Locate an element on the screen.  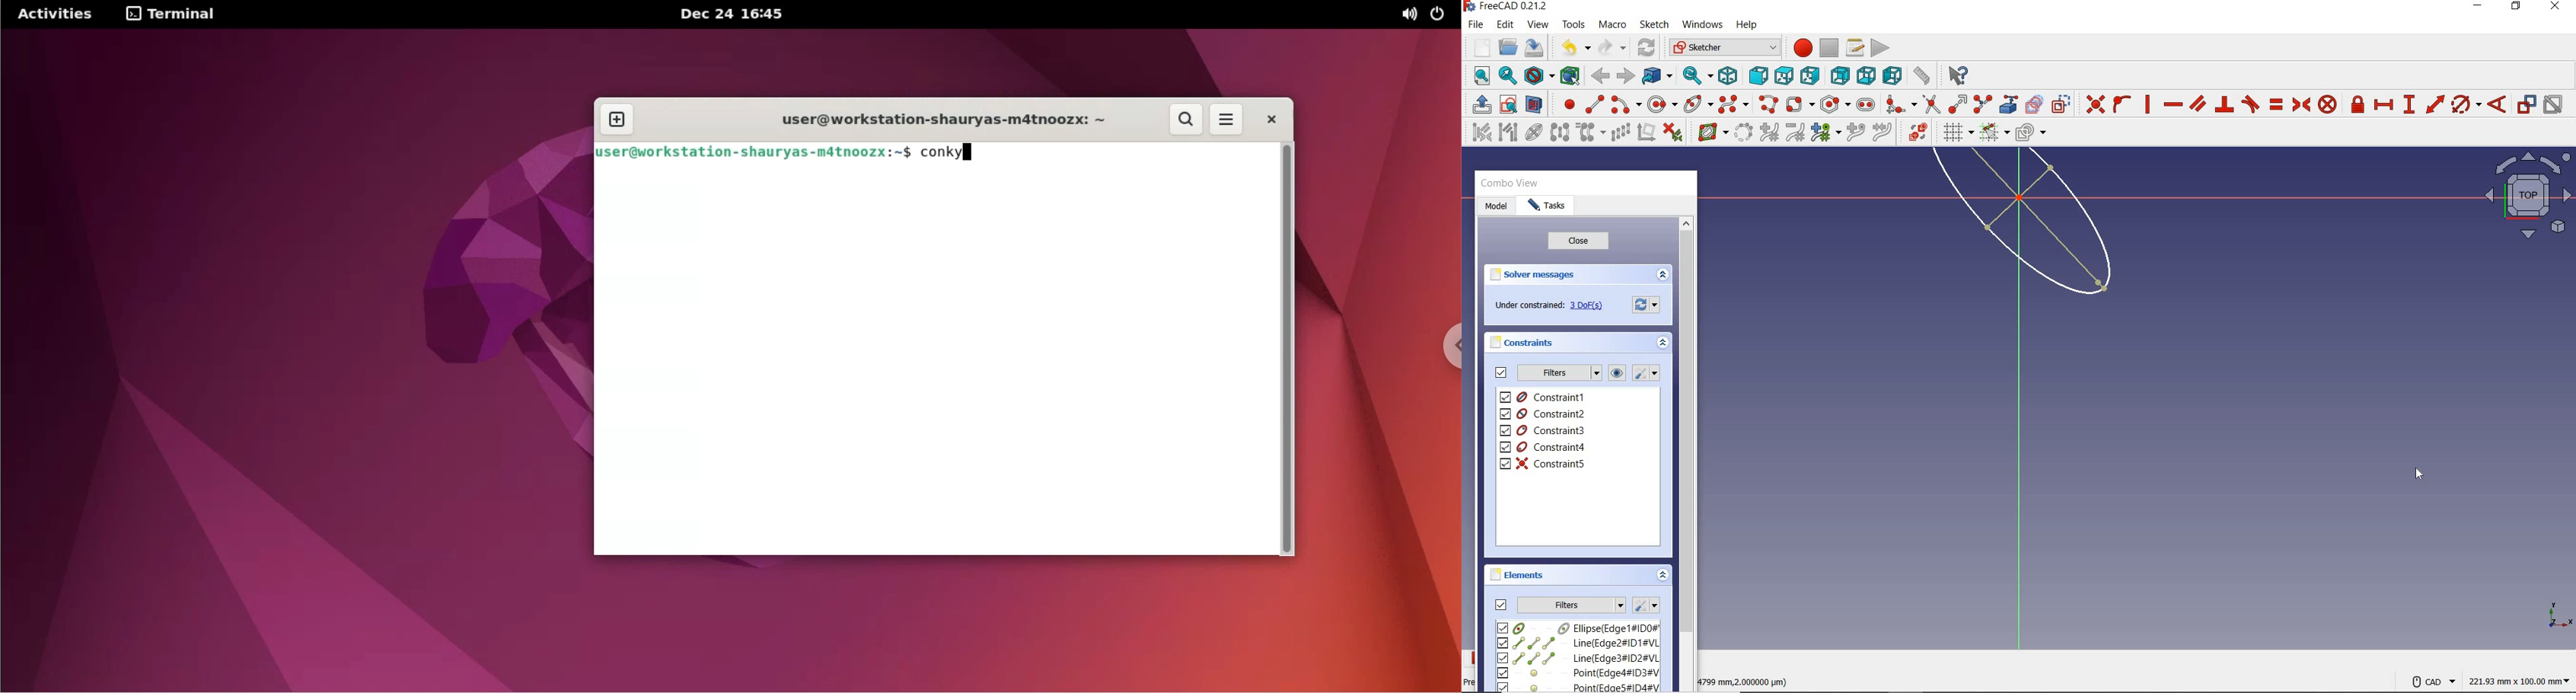
leave sketch is located at coordinates (1479, 104).